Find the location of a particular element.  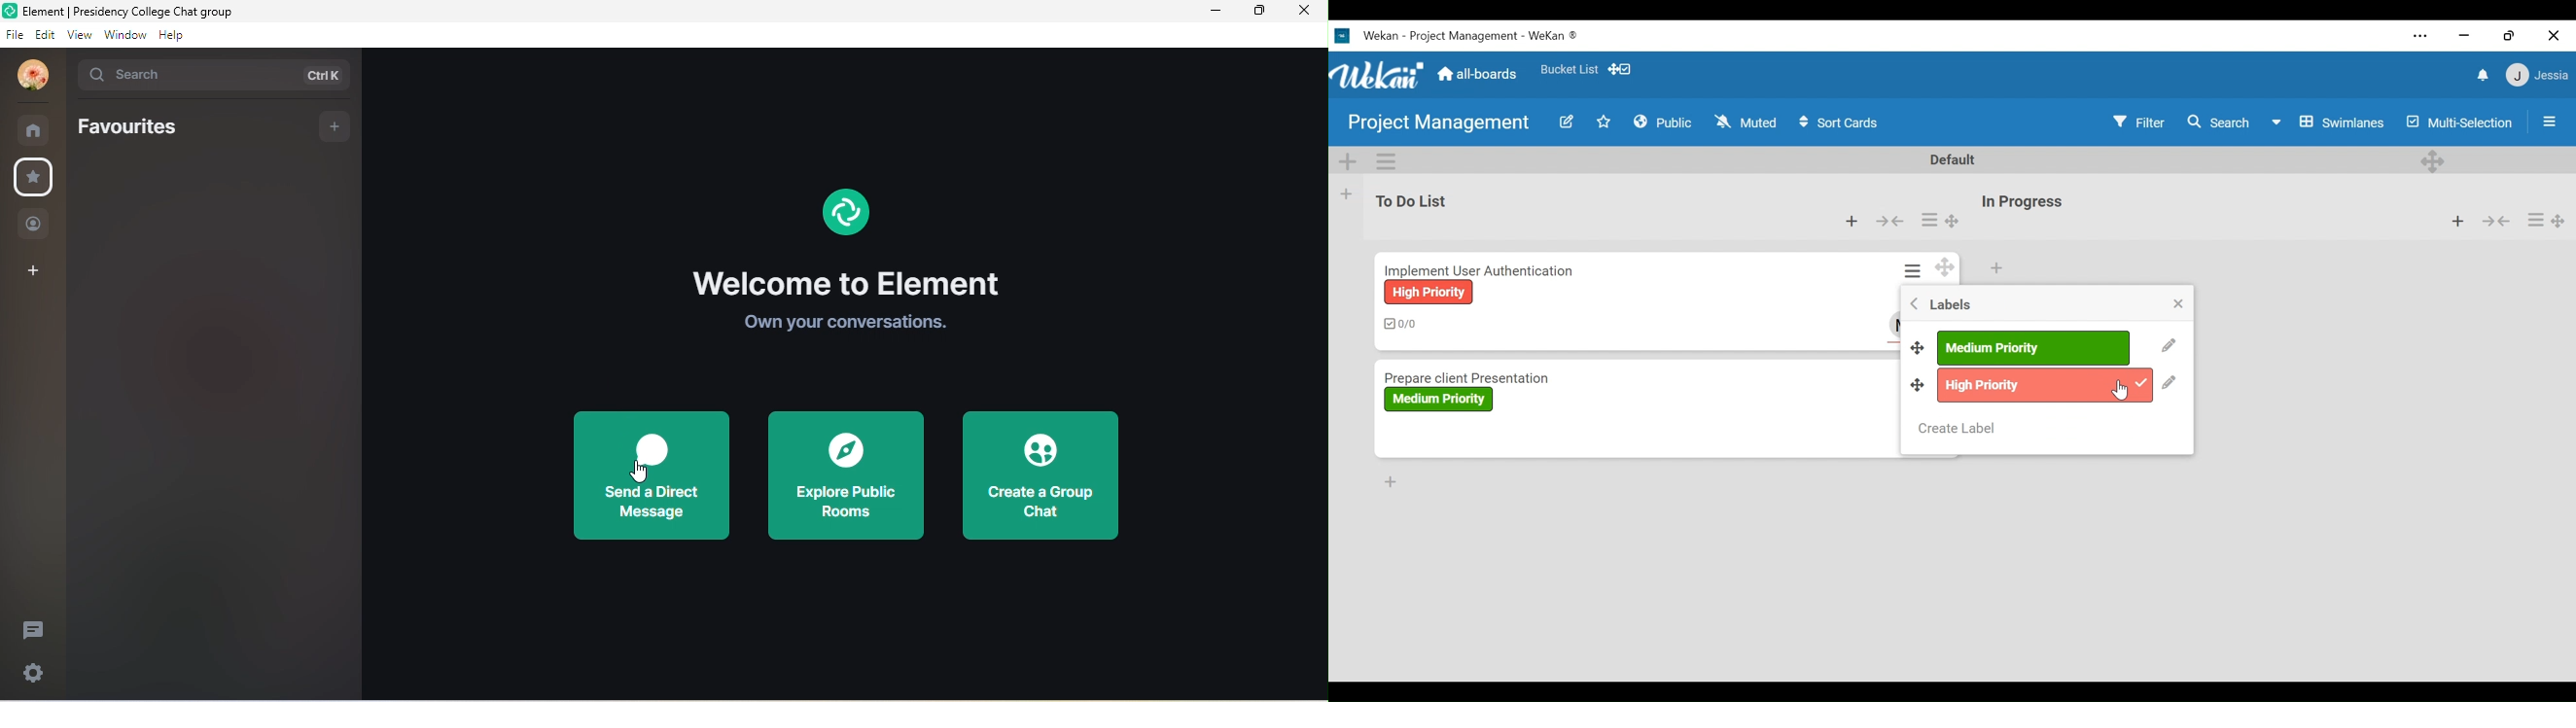

Element | Presidency College Chat group is located at coordinates (130, 12).